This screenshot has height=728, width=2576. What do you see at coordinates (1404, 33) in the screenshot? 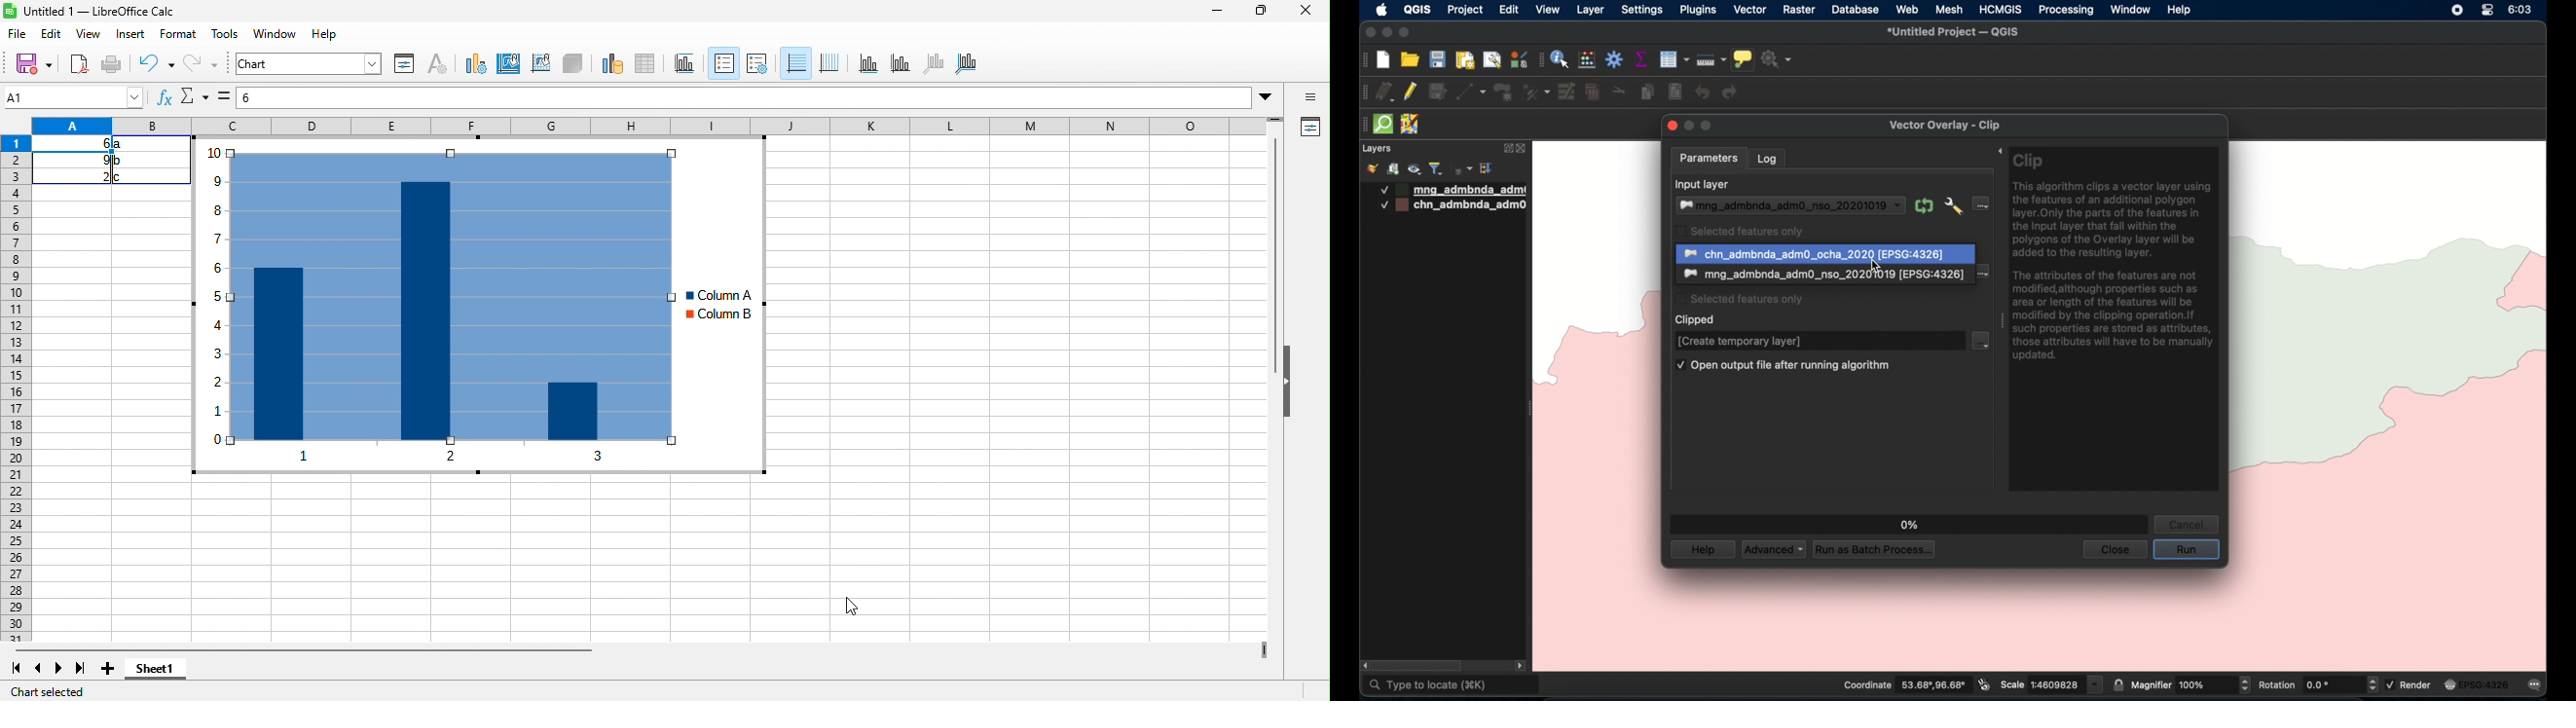
I see `maximize` at bounding box center [1404, 33].